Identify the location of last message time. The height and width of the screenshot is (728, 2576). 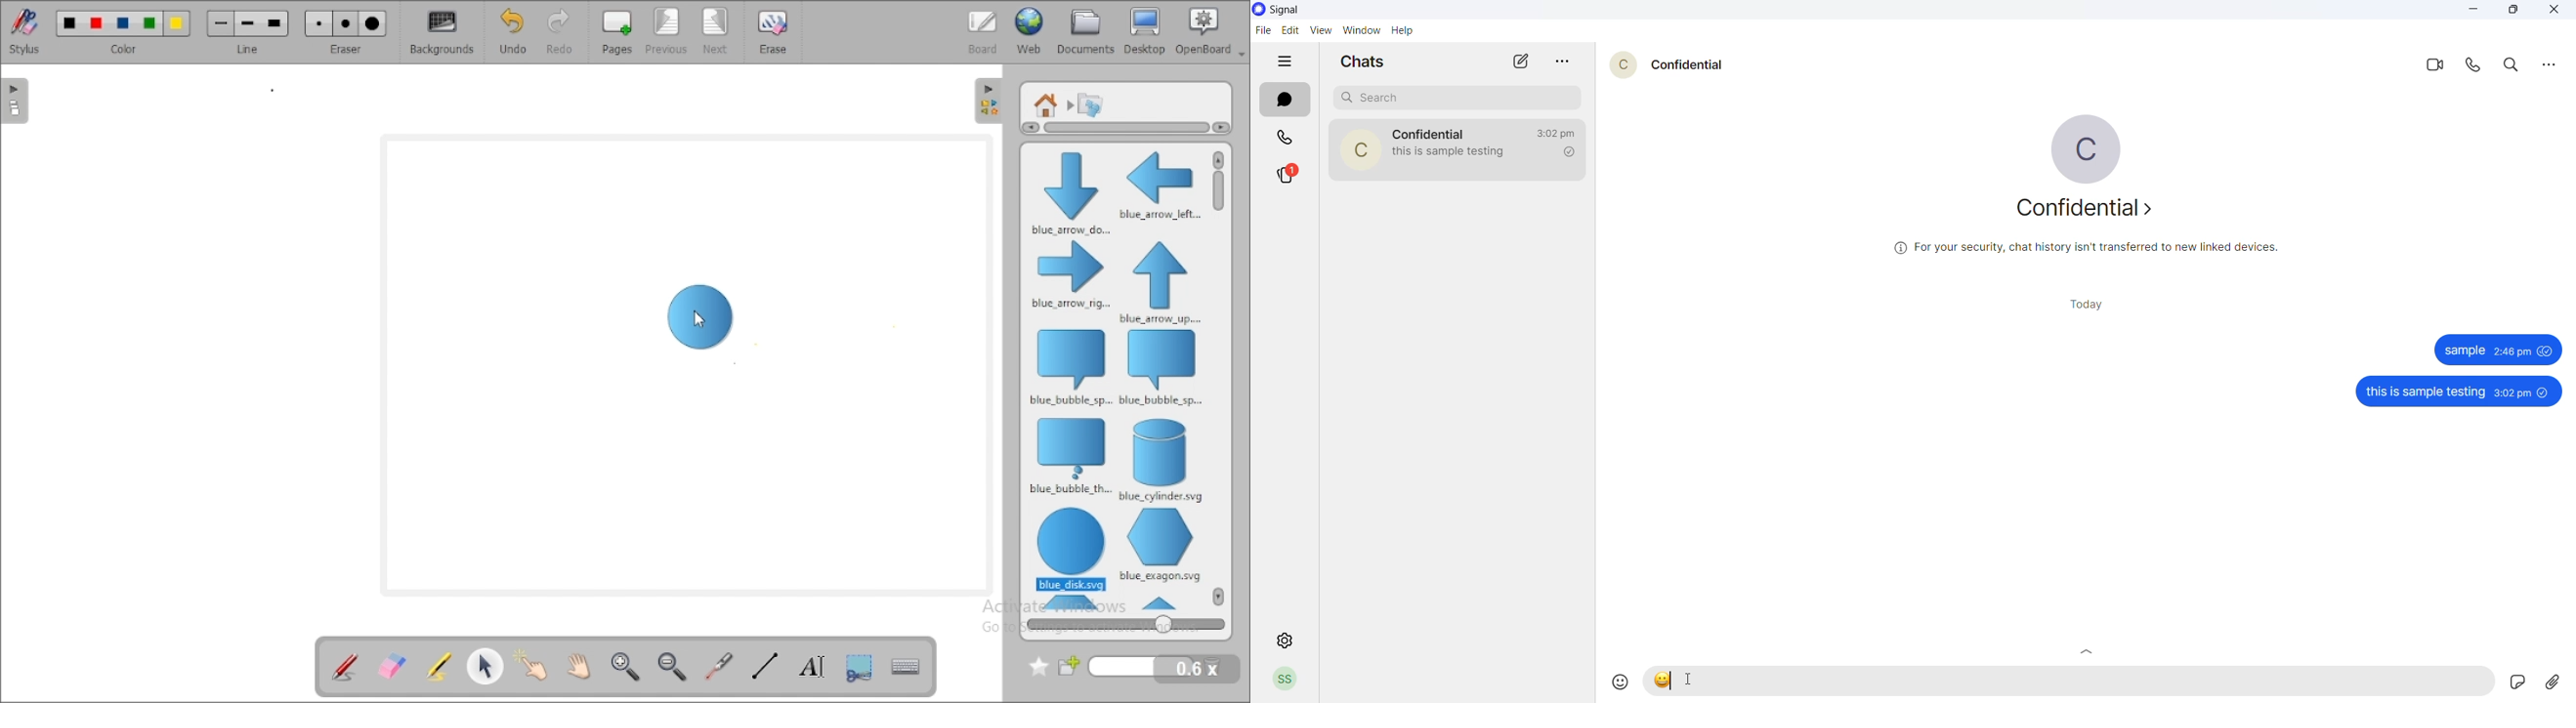
(1558, 132).